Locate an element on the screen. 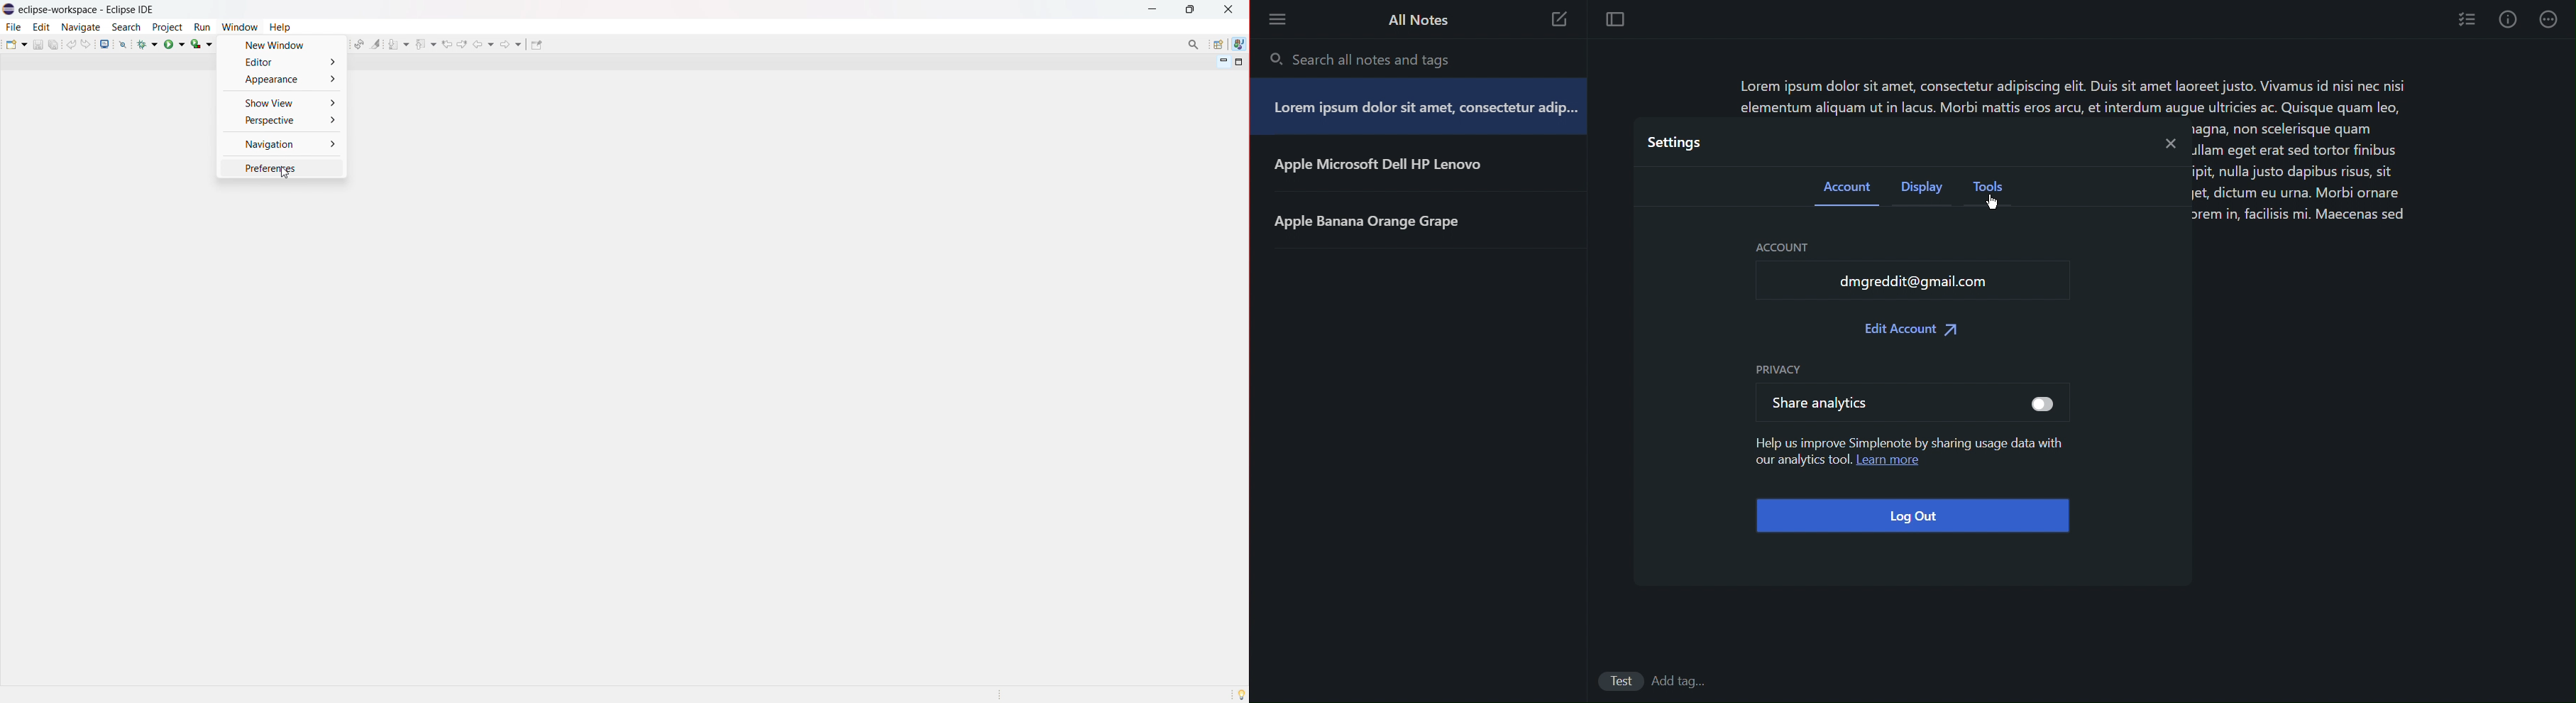 This screenshot has height=728, width=2576. Privacy is located at coordinates (1776, 369).